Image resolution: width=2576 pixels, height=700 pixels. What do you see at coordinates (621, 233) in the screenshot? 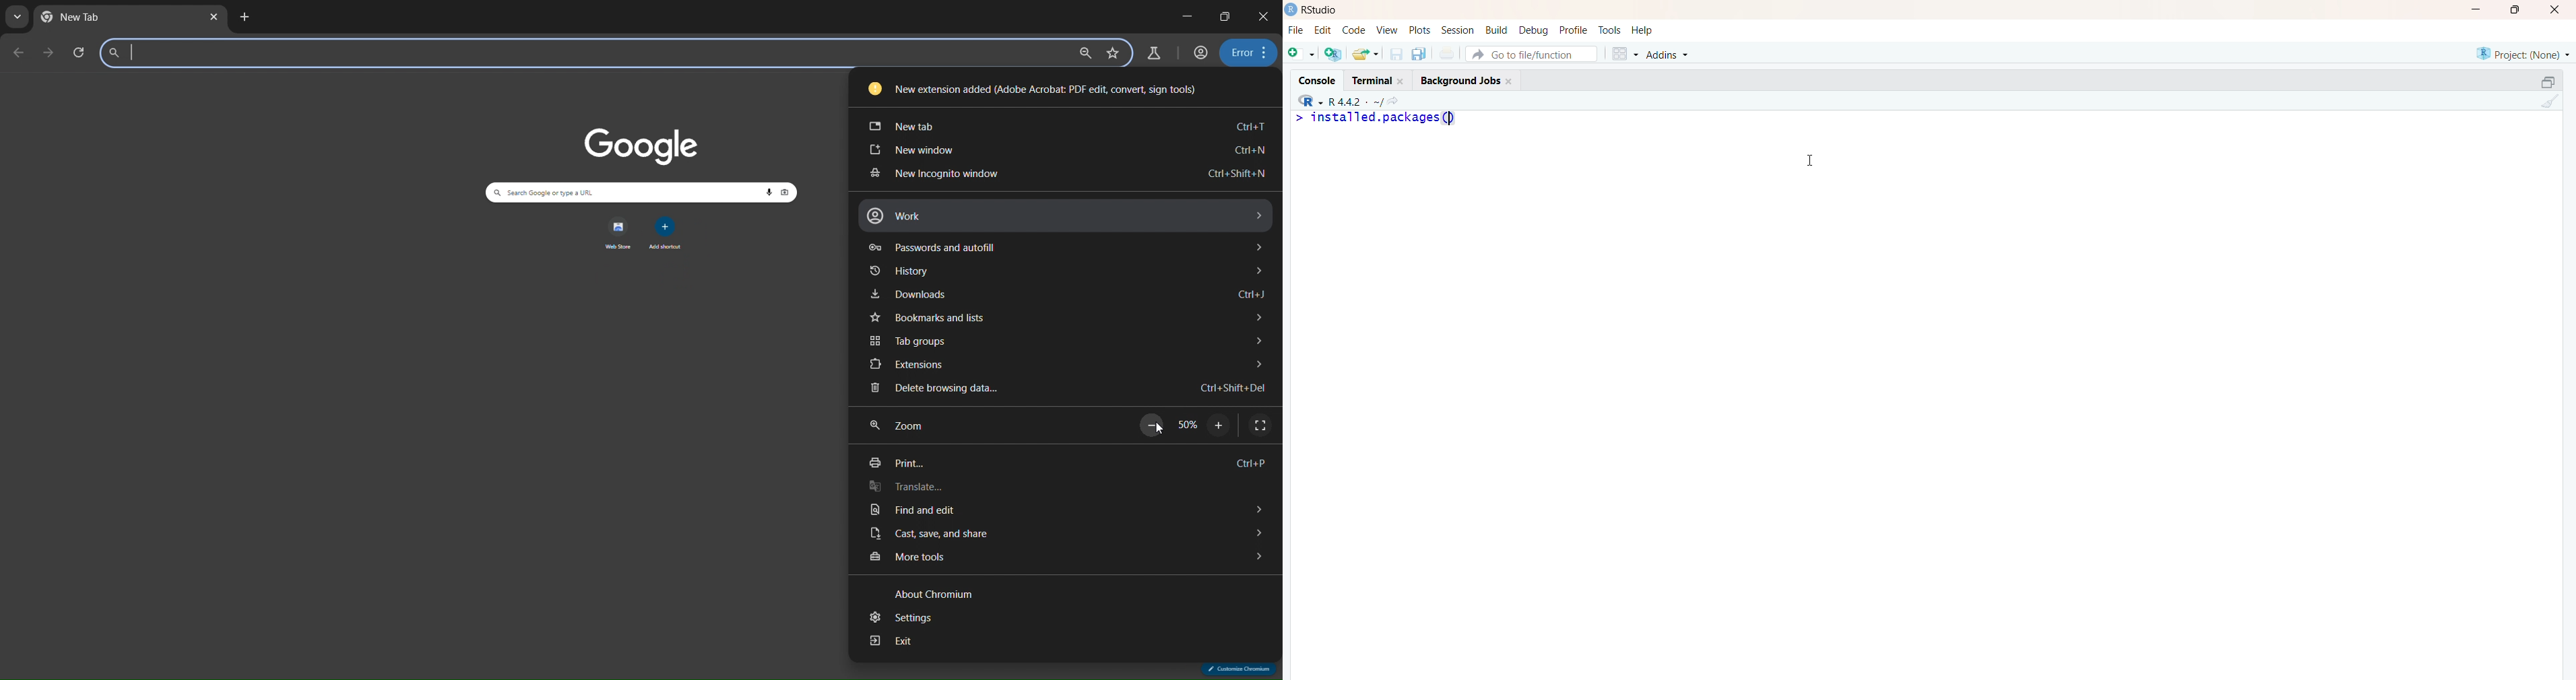
I see `web store` at bounding box center [621, 233].